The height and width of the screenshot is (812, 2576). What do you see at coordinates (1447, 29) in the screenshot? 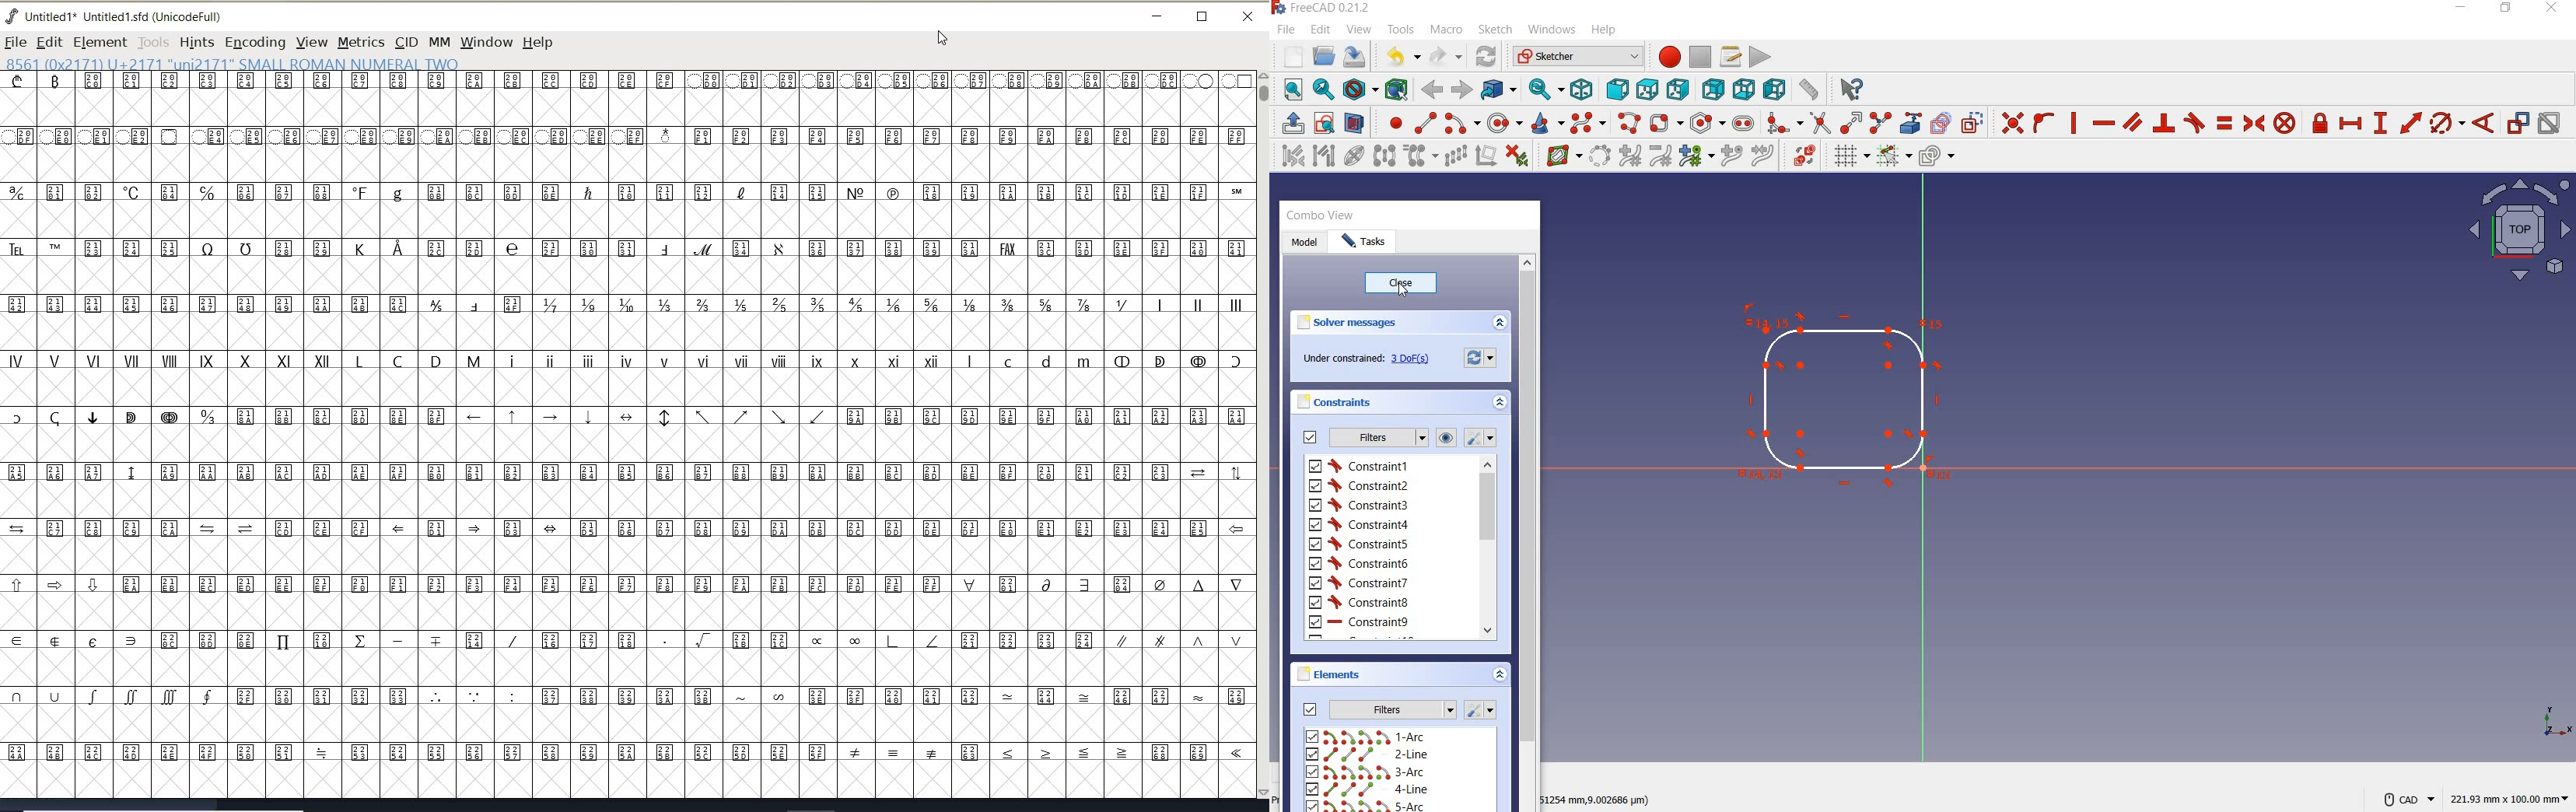
I see `macro` at bounding box center [1447, 29].